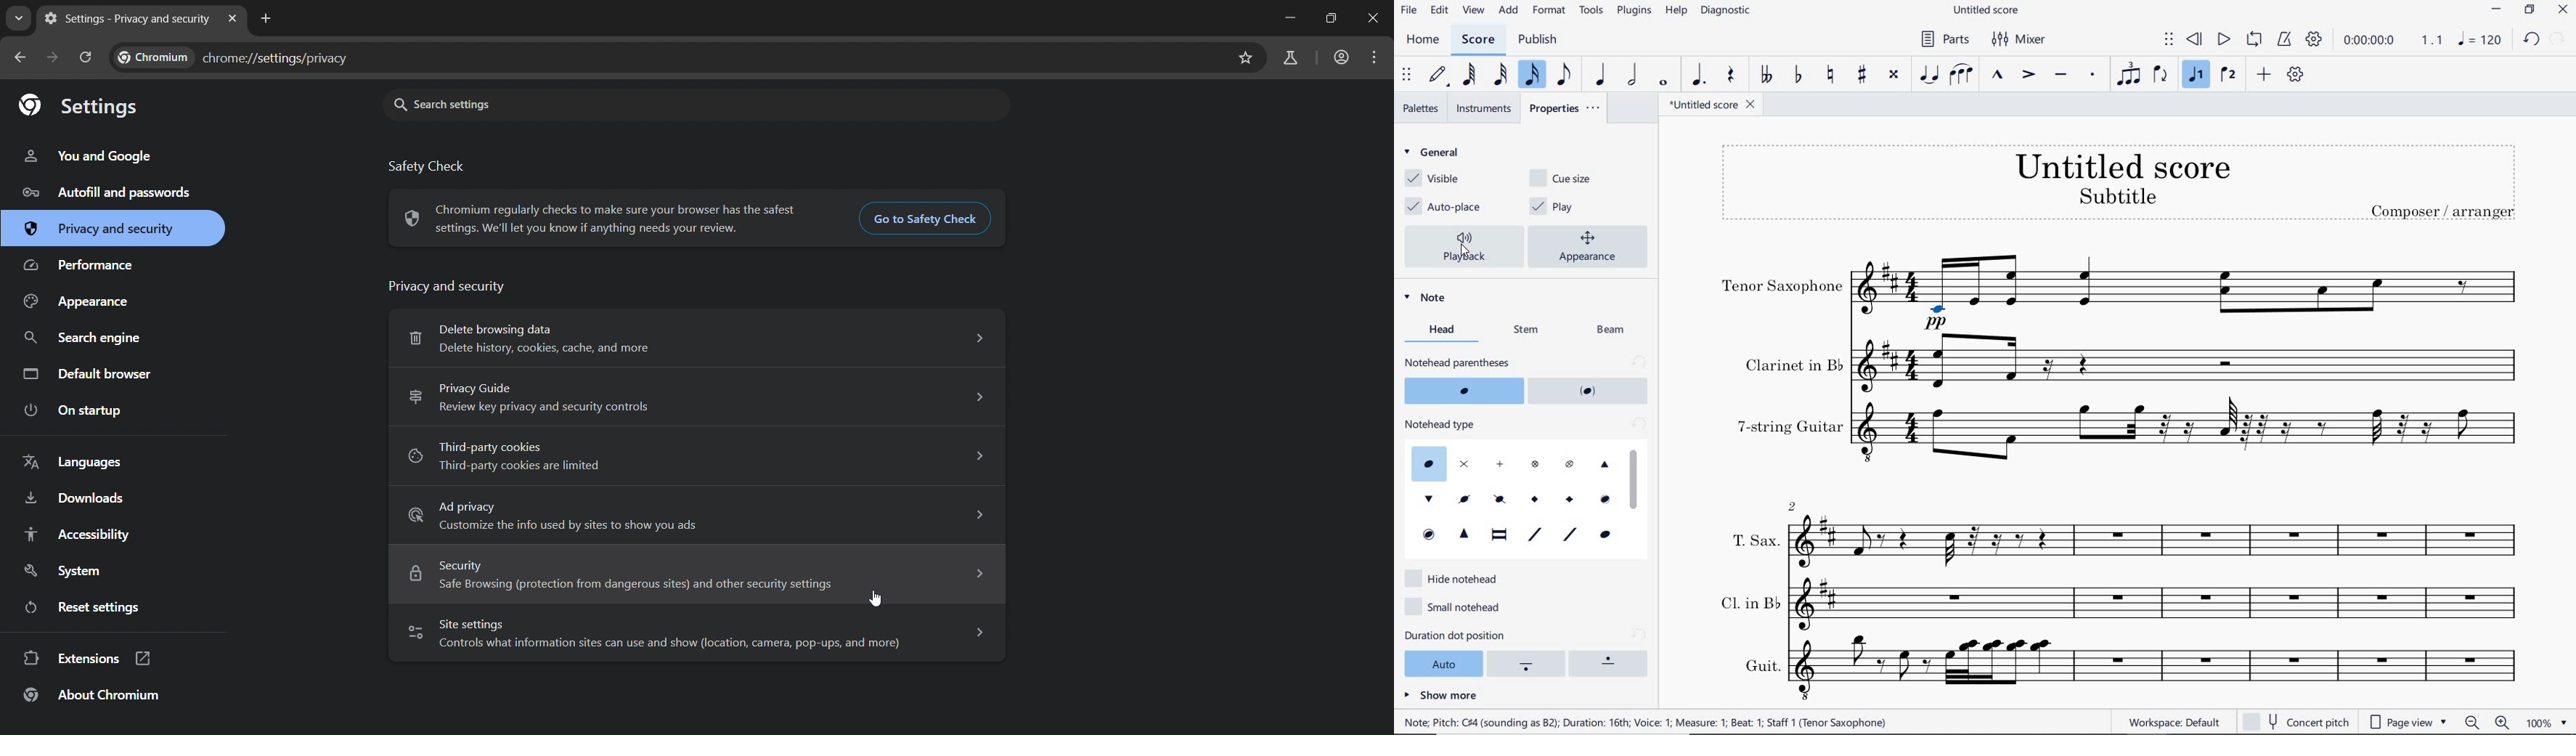 Image resolution: width=2576 pixels, height=756 pixels. Describe the element at coordinates (1555, 206) in the screenshot. I see `play` at that location.